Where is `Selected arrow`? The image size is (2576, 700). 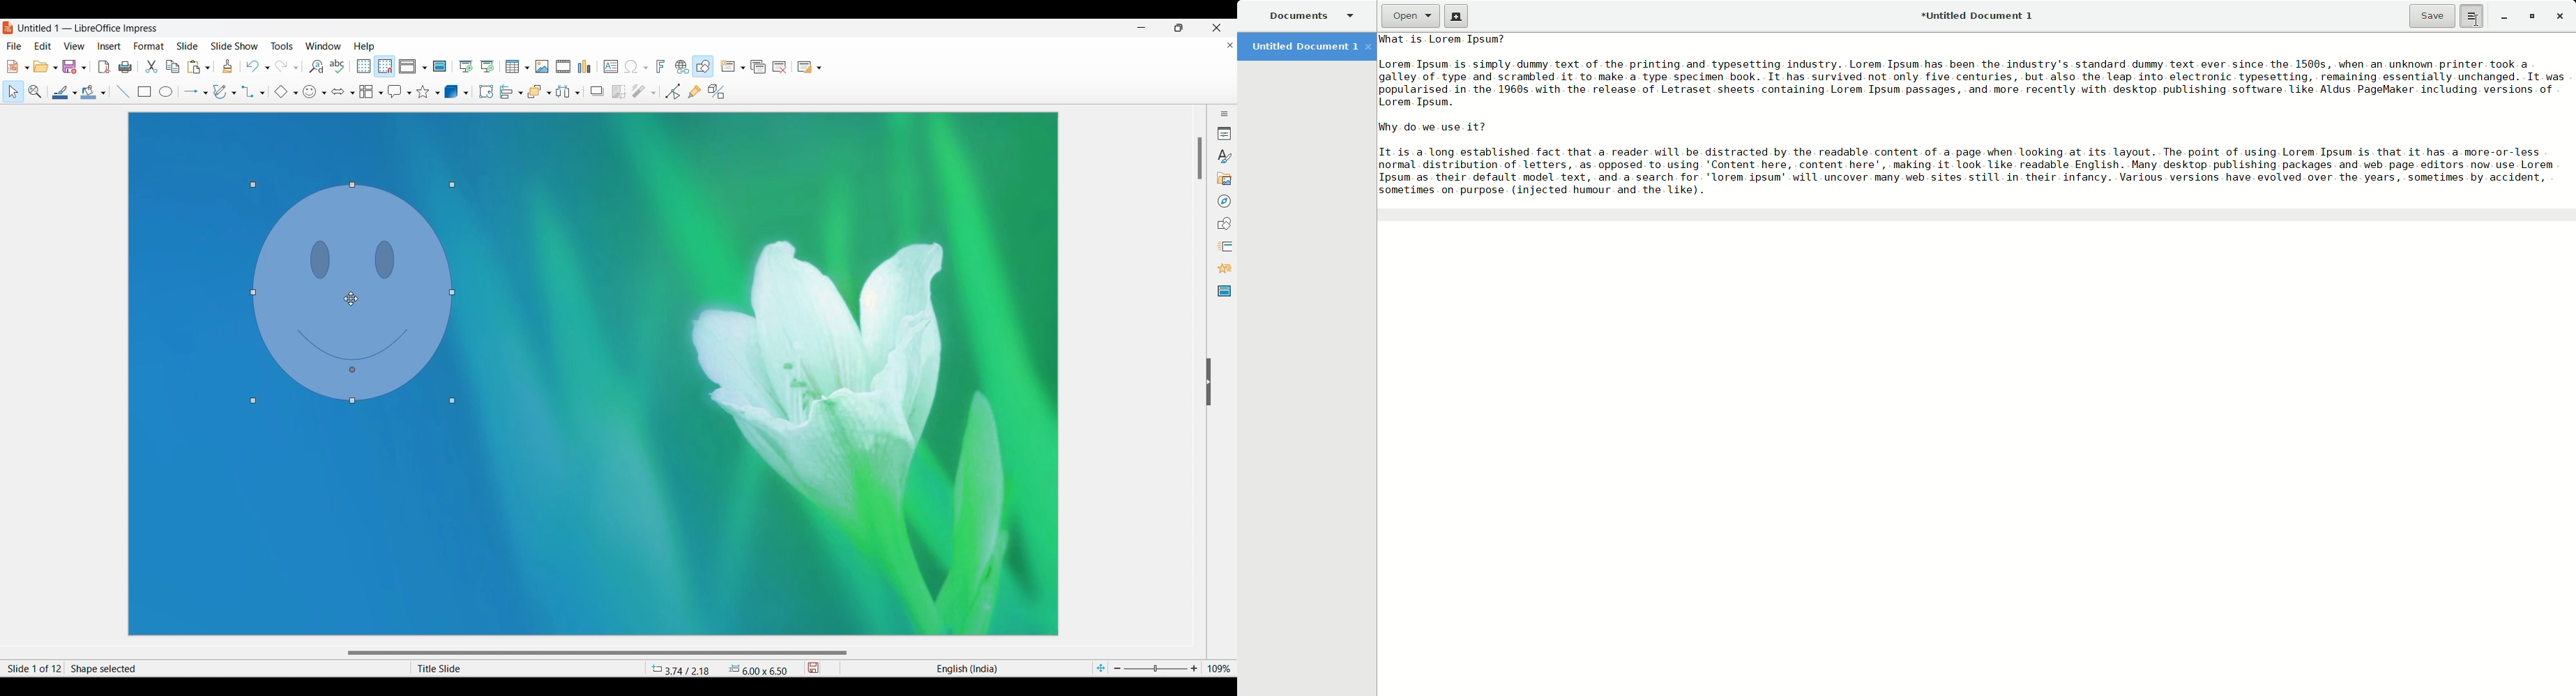
Selected arrow is located at coordinates (191, 92).